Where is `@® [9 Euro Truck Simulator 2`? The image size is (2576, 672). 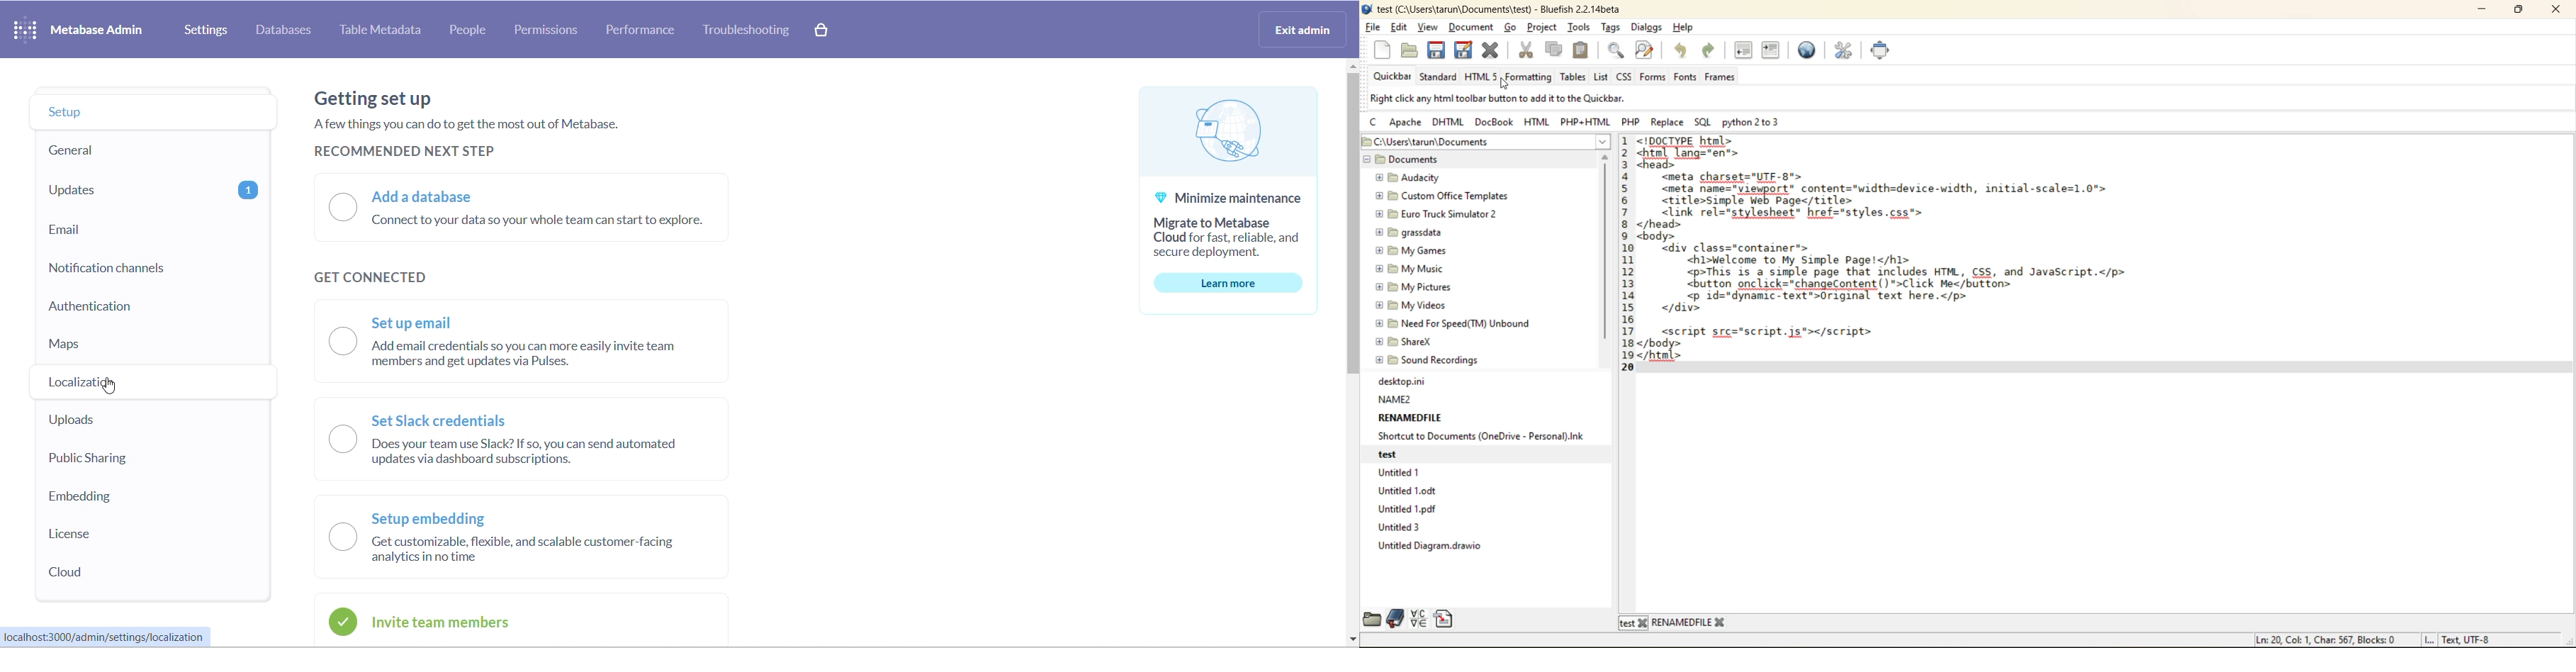 @® [9 Euro Truck Simulator 2 is located at coordinates (1437, 214).